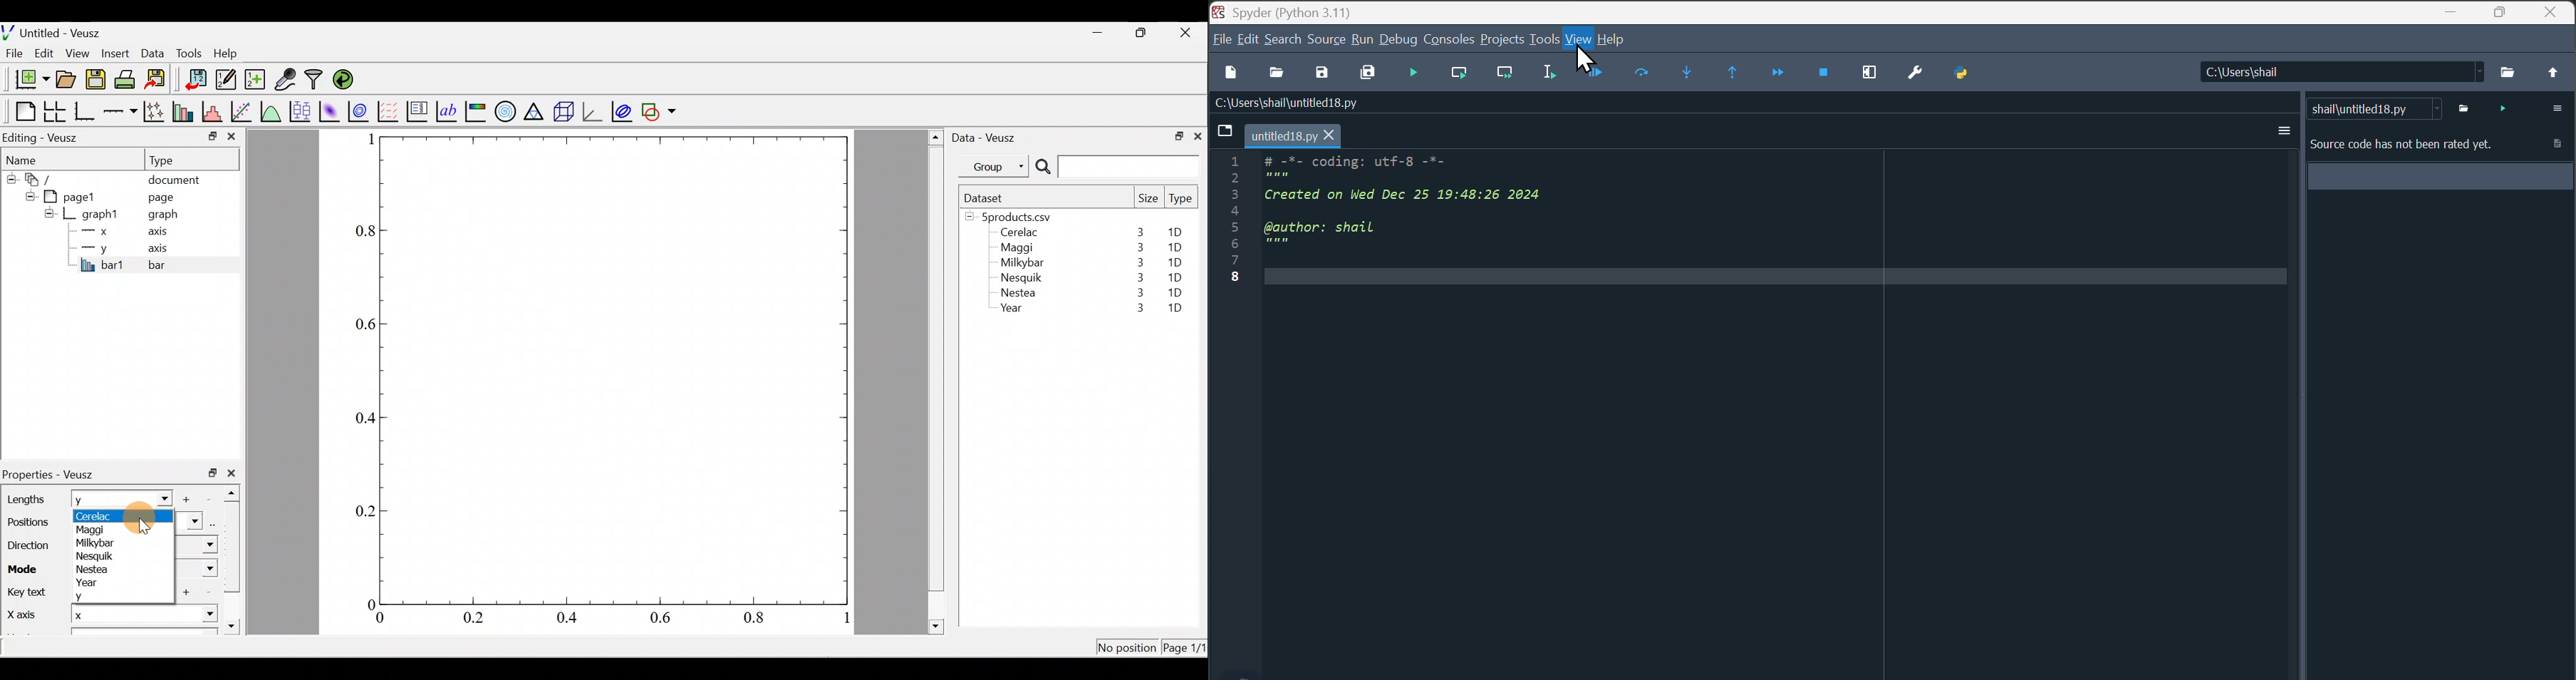  What do you see at coordinates (1279, 136) in the screenshot?
I see `file tab` at bounding box center [1279, 136].